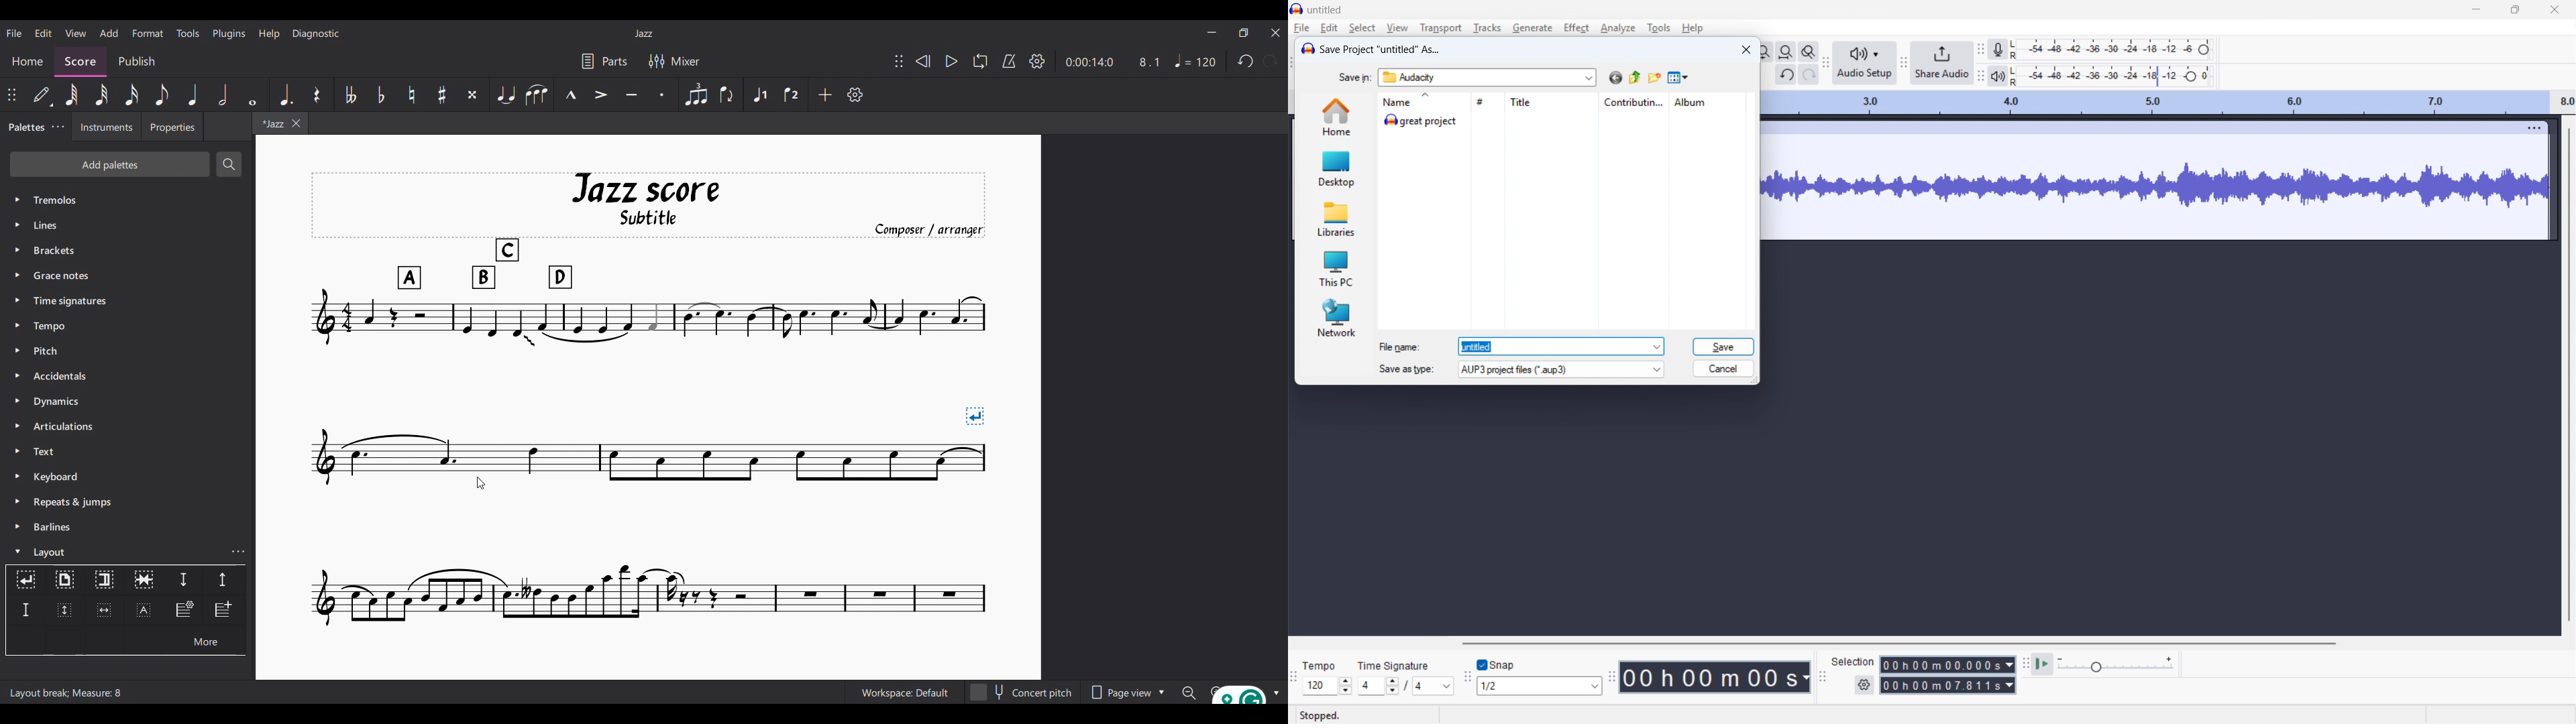 Image resolution: width=2576 pixels, height=728 pixels. I want to click on Palettes, so click(25, 128).